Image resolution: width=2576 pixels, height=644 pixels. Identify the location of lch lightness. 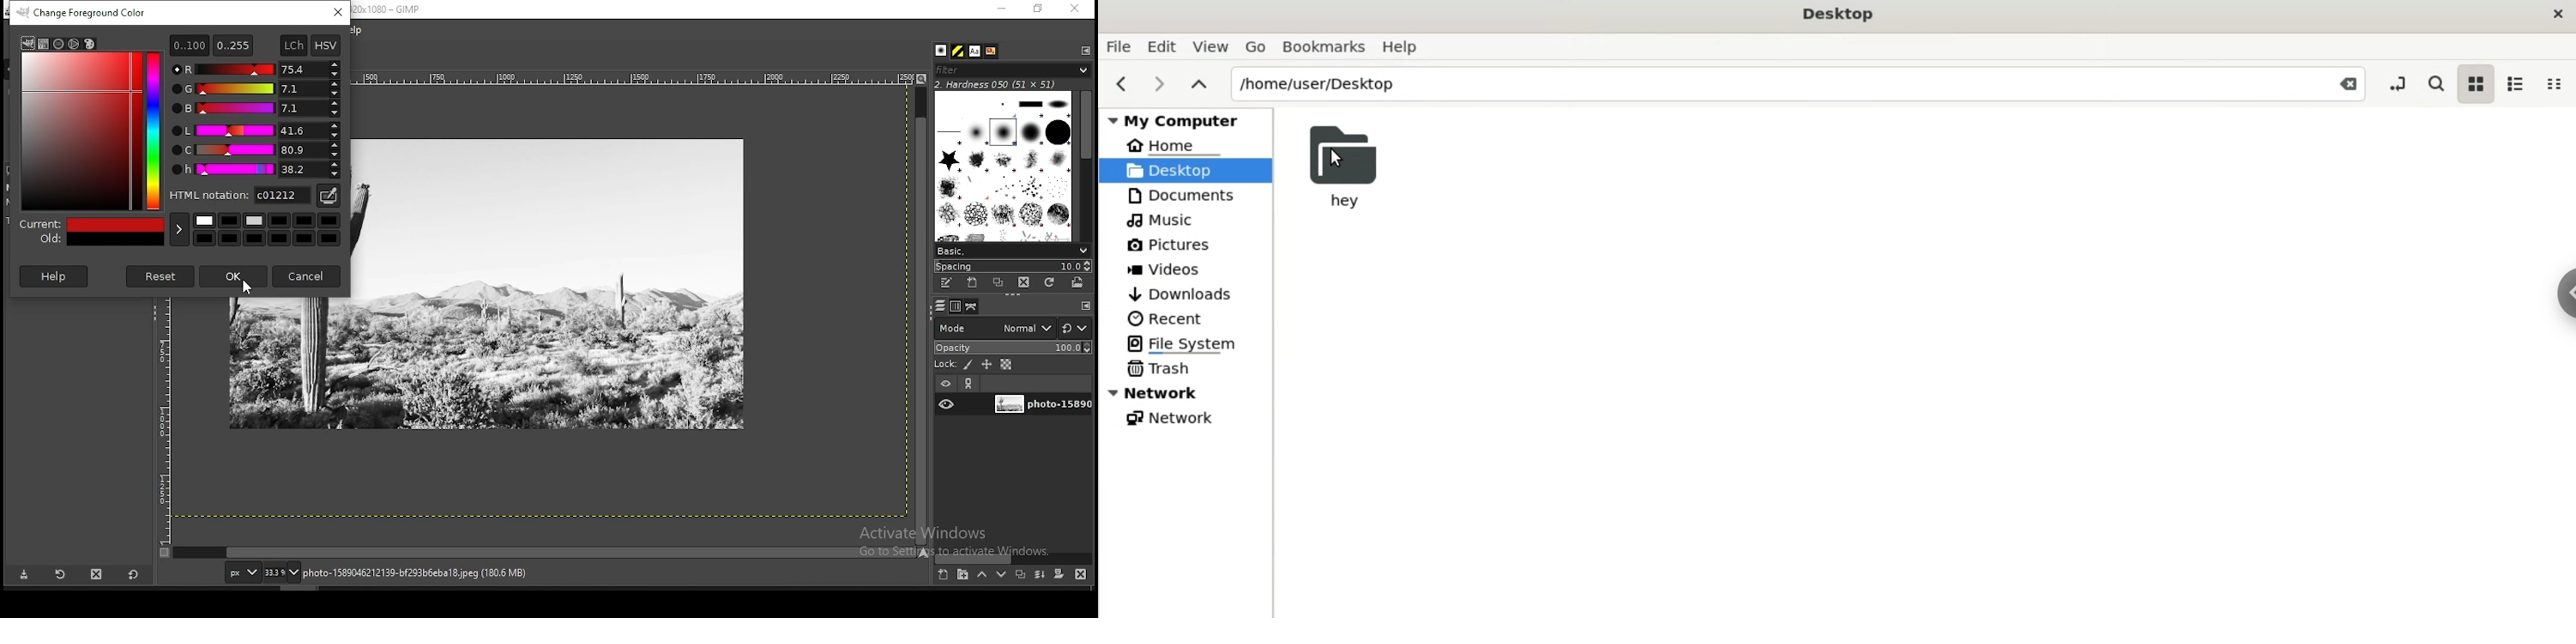
(252, 129).